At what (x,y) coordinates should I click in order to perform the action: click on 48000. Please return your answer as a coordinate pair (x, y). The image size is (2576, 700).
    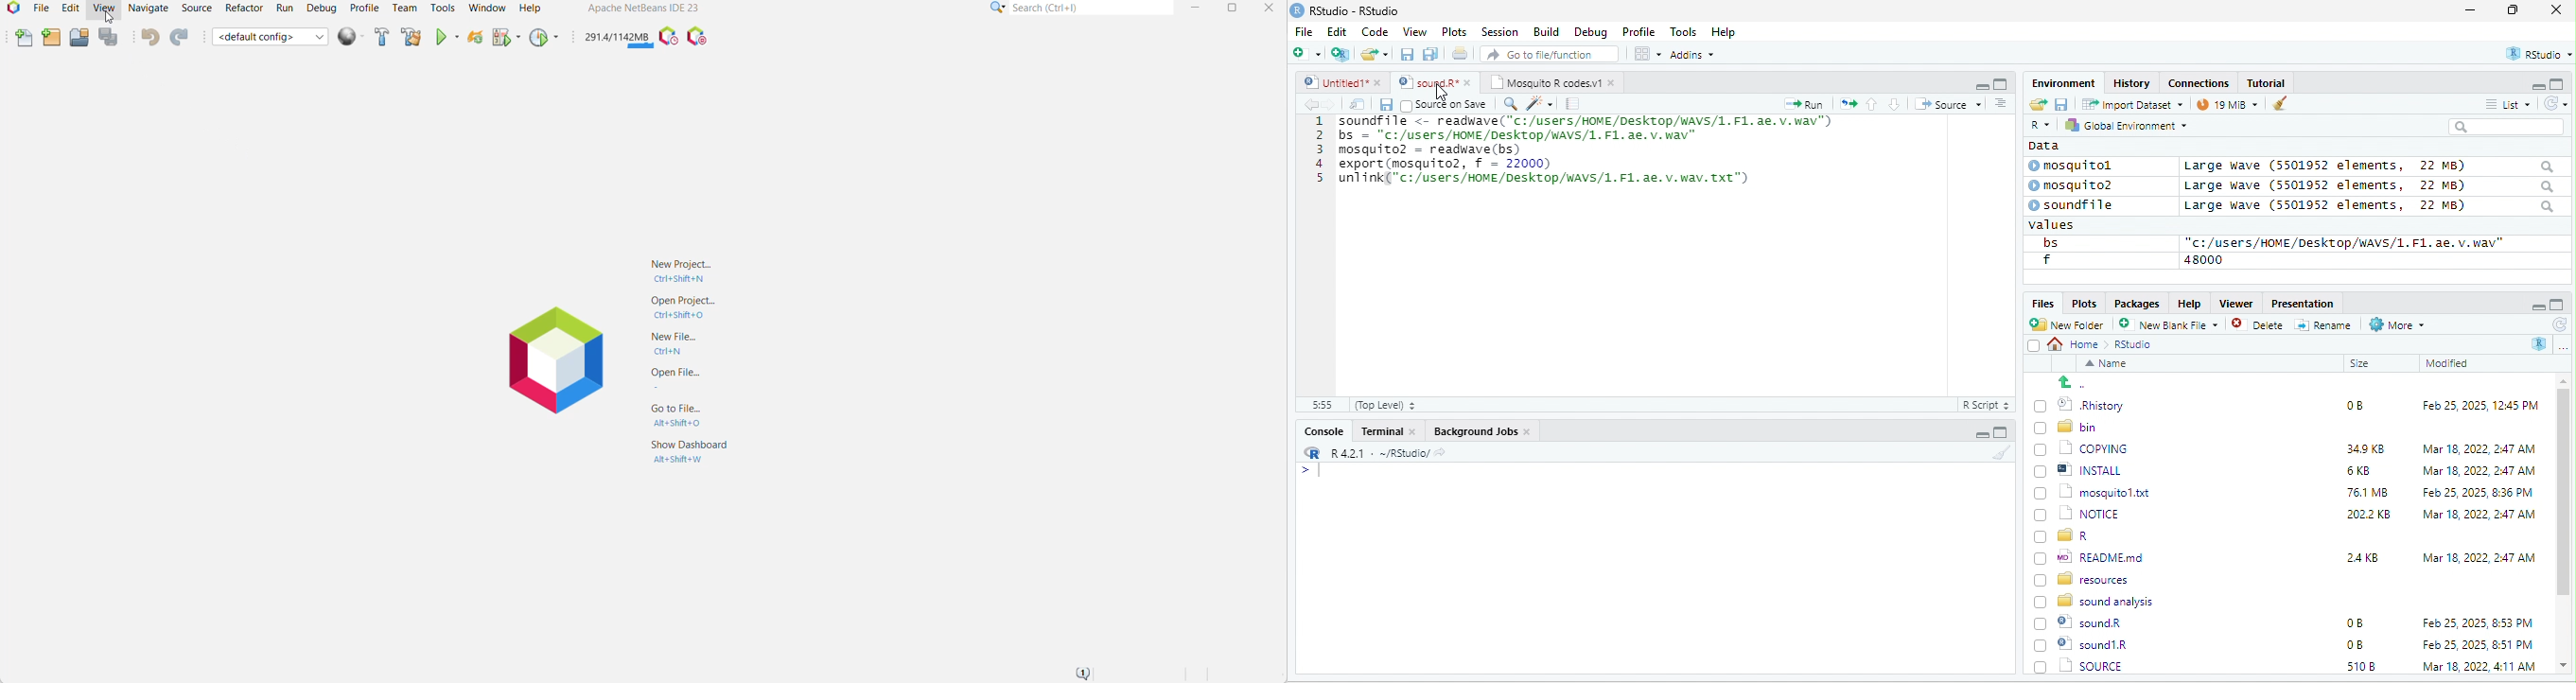
    Looking at the image, I should click on (2204, 259).